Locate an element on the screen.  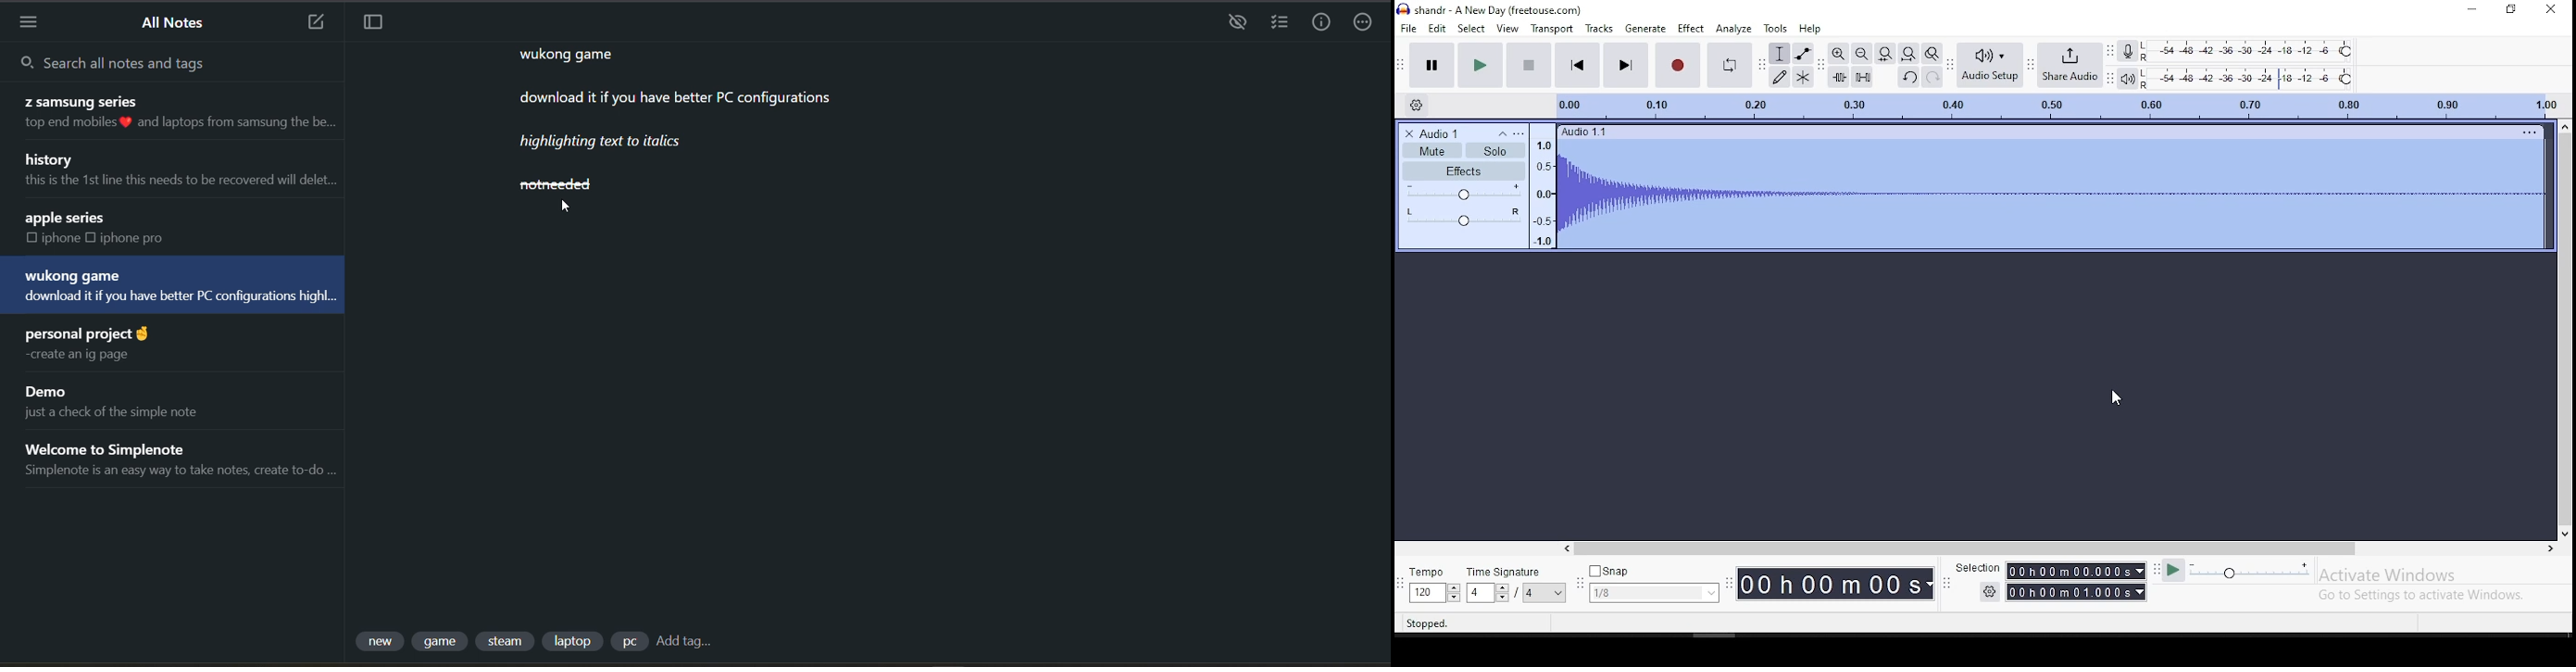
open menu is located at coordinates (1519, 132).